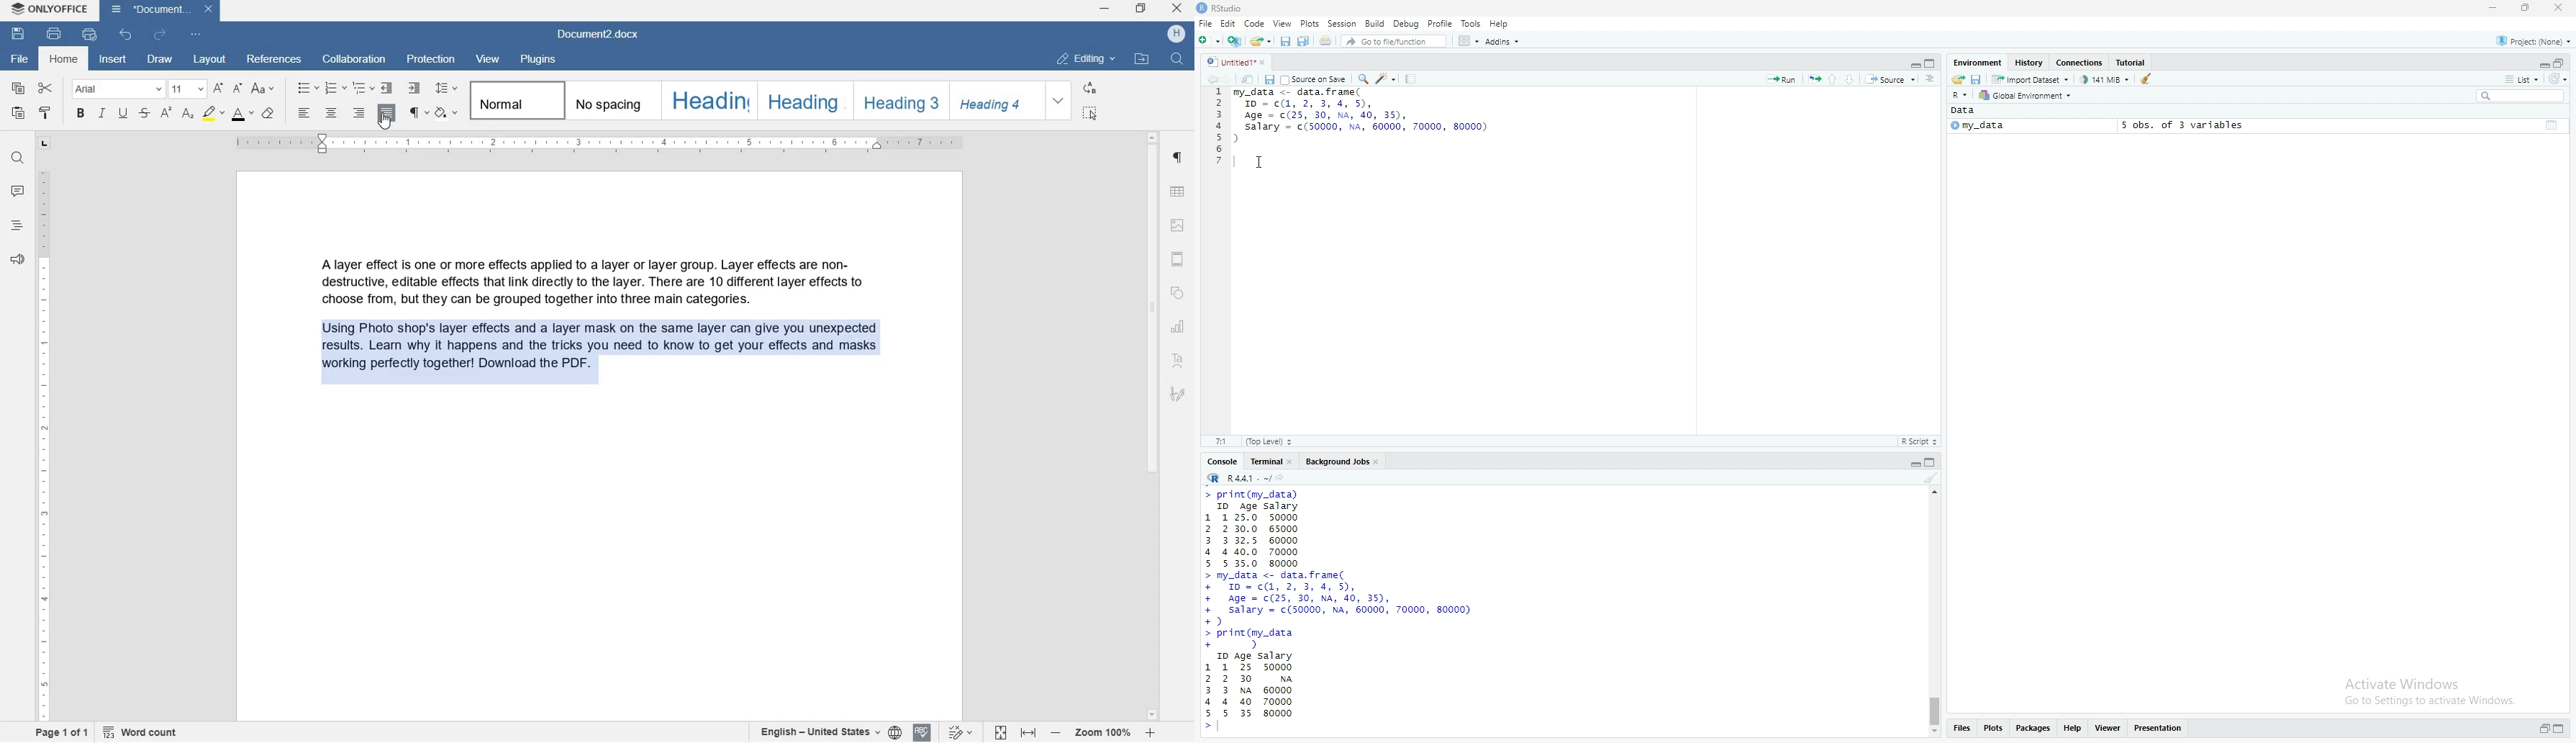 This screenshot has width=2576, height=756. I want to click on Data, so click(1964, 111).